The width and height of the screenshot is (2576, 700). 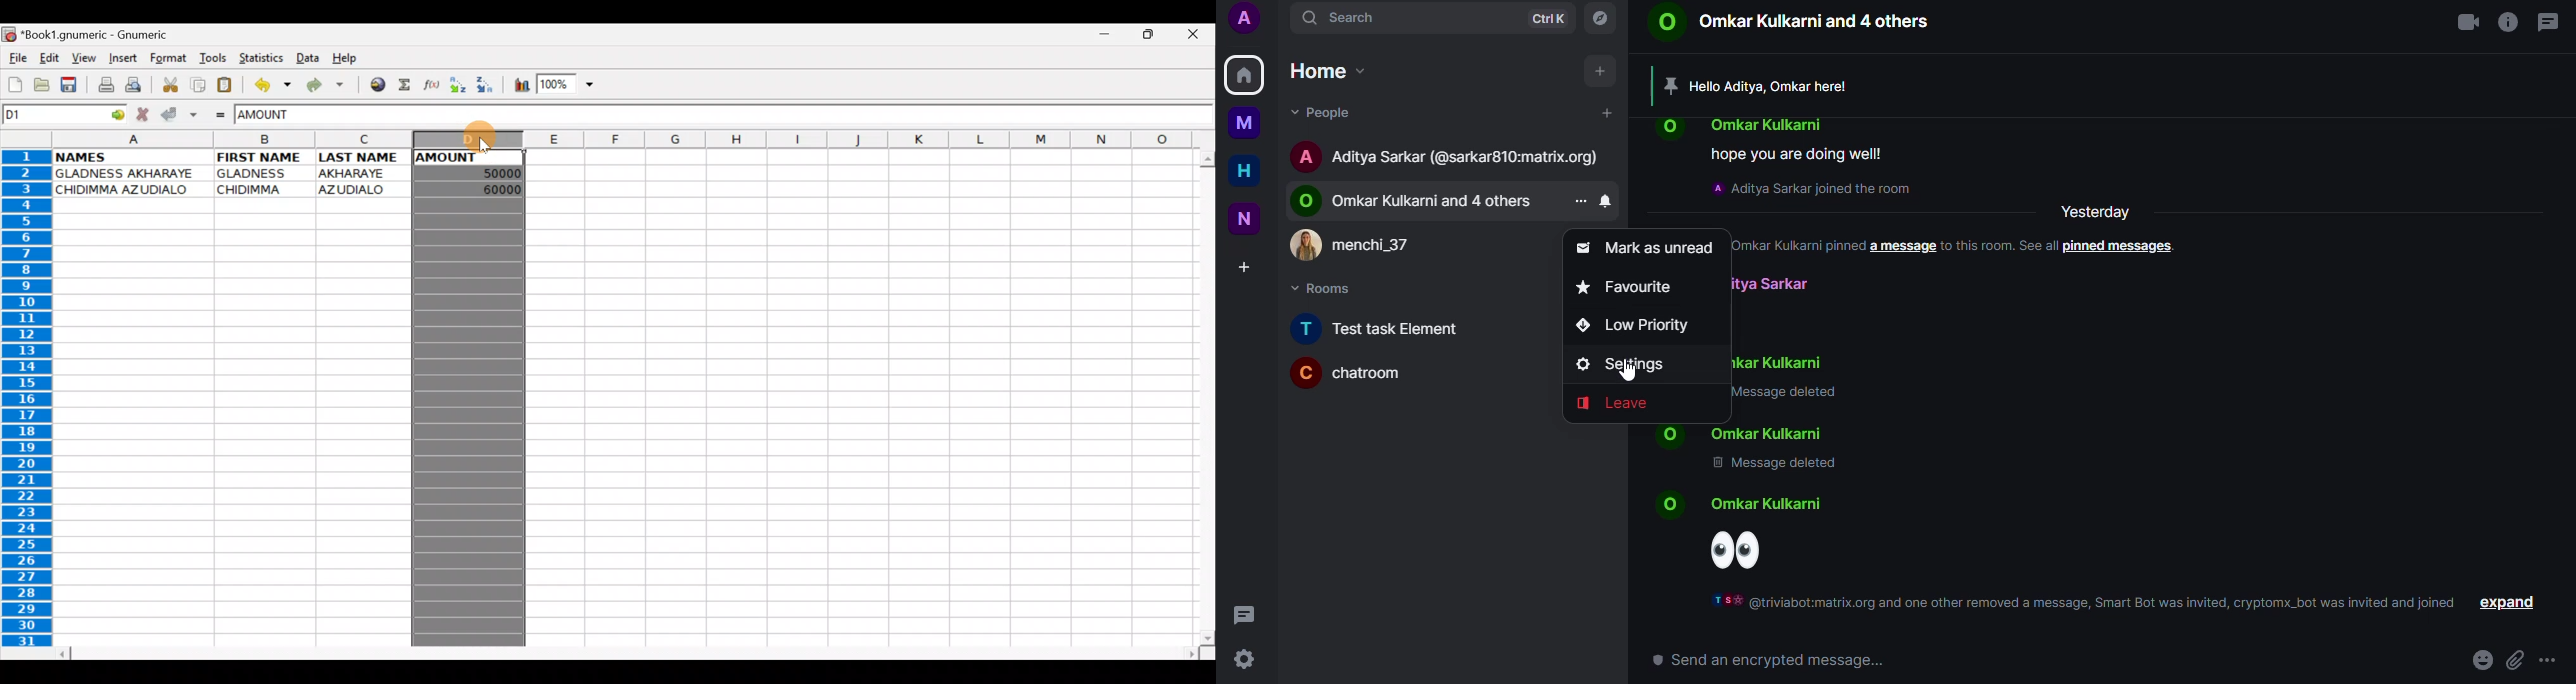 What do you see at coordinates (471, 138) in the screenshot?
I see `Cursor on column D` at bounding box center [471, 138].